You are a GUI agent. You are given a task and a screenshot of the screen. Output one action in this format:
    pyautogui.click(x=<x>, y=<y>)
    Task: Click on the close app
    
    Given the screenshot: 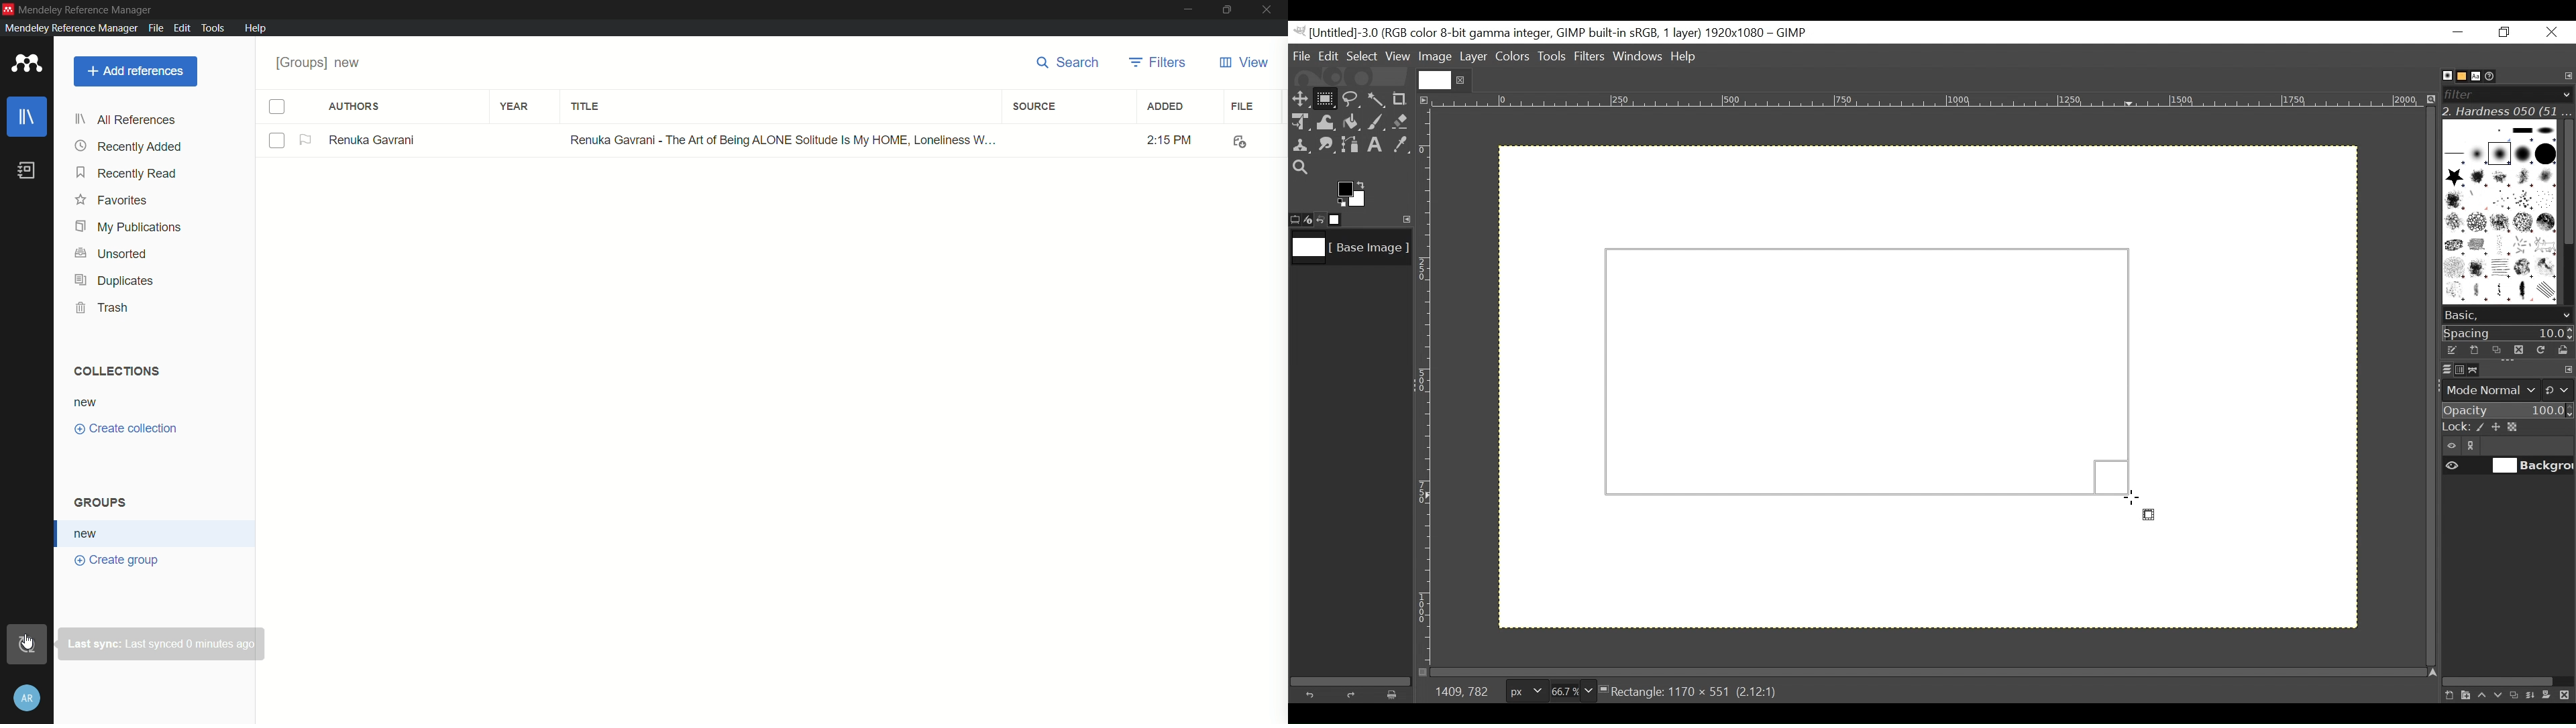 What is the action you would take?
    pyautogui.click(x=1269, y=10)
    